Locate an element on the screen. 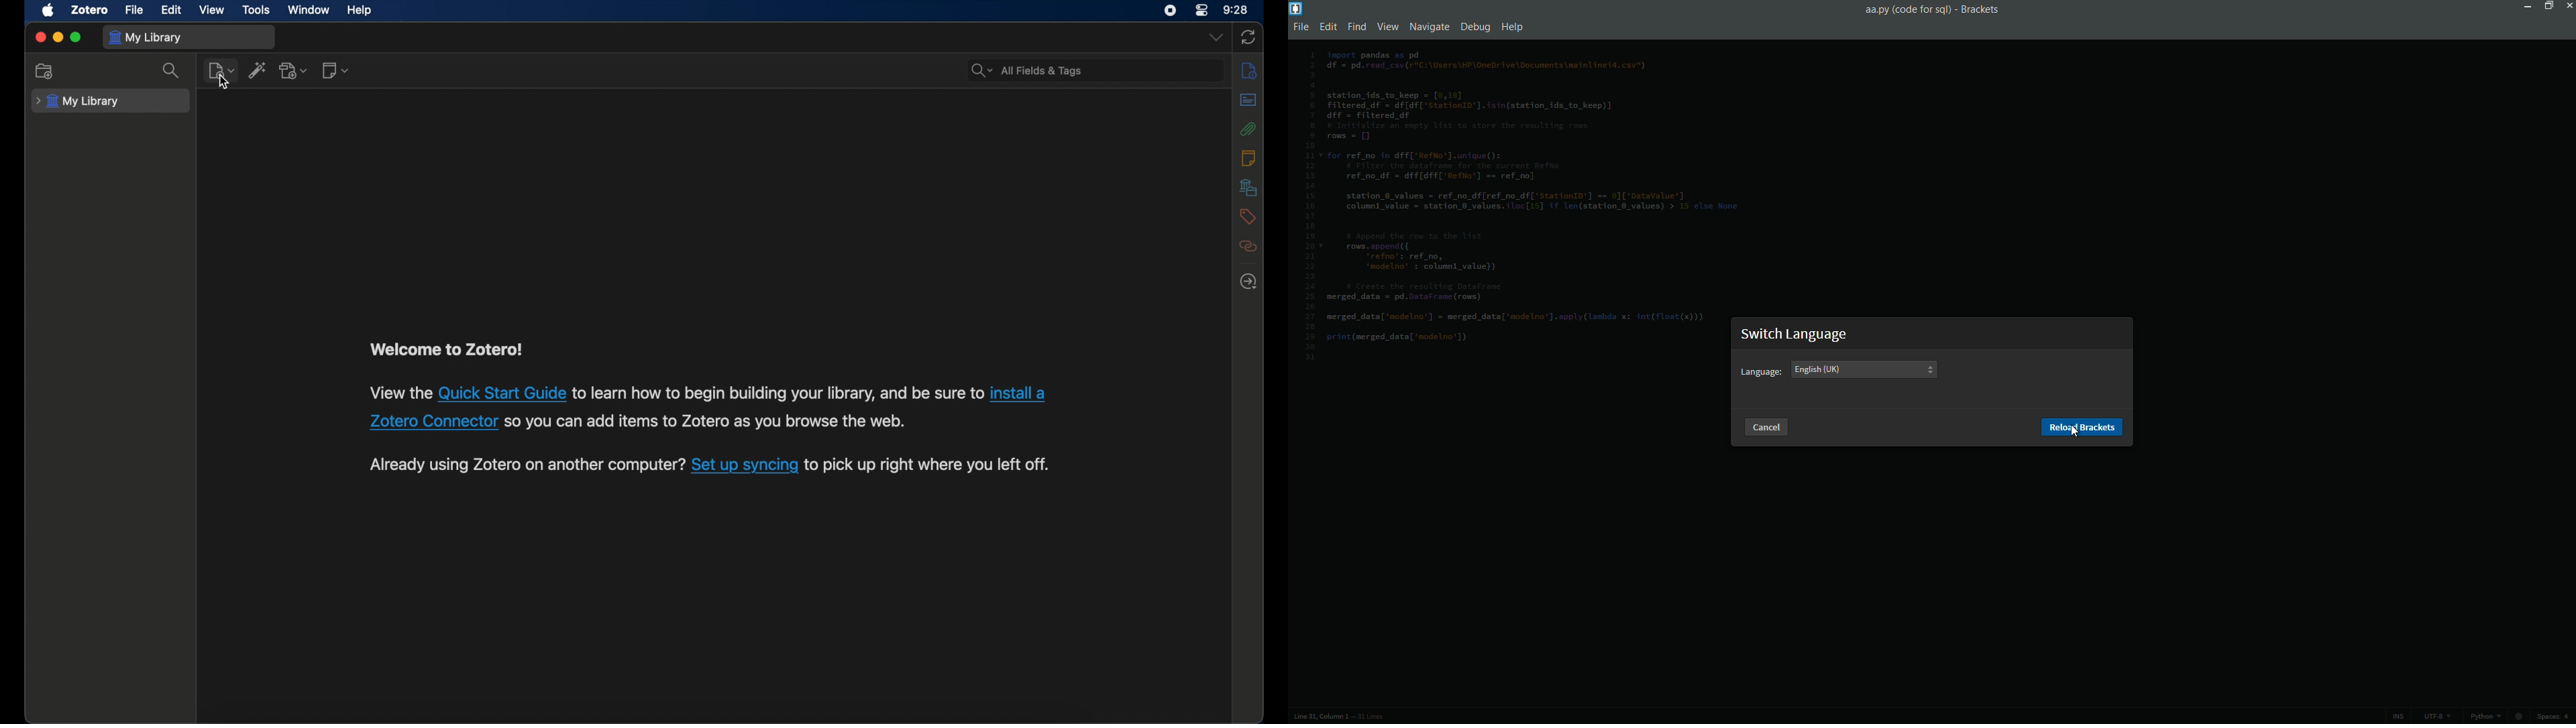  dropdown is located at coordinates (1214, 38).